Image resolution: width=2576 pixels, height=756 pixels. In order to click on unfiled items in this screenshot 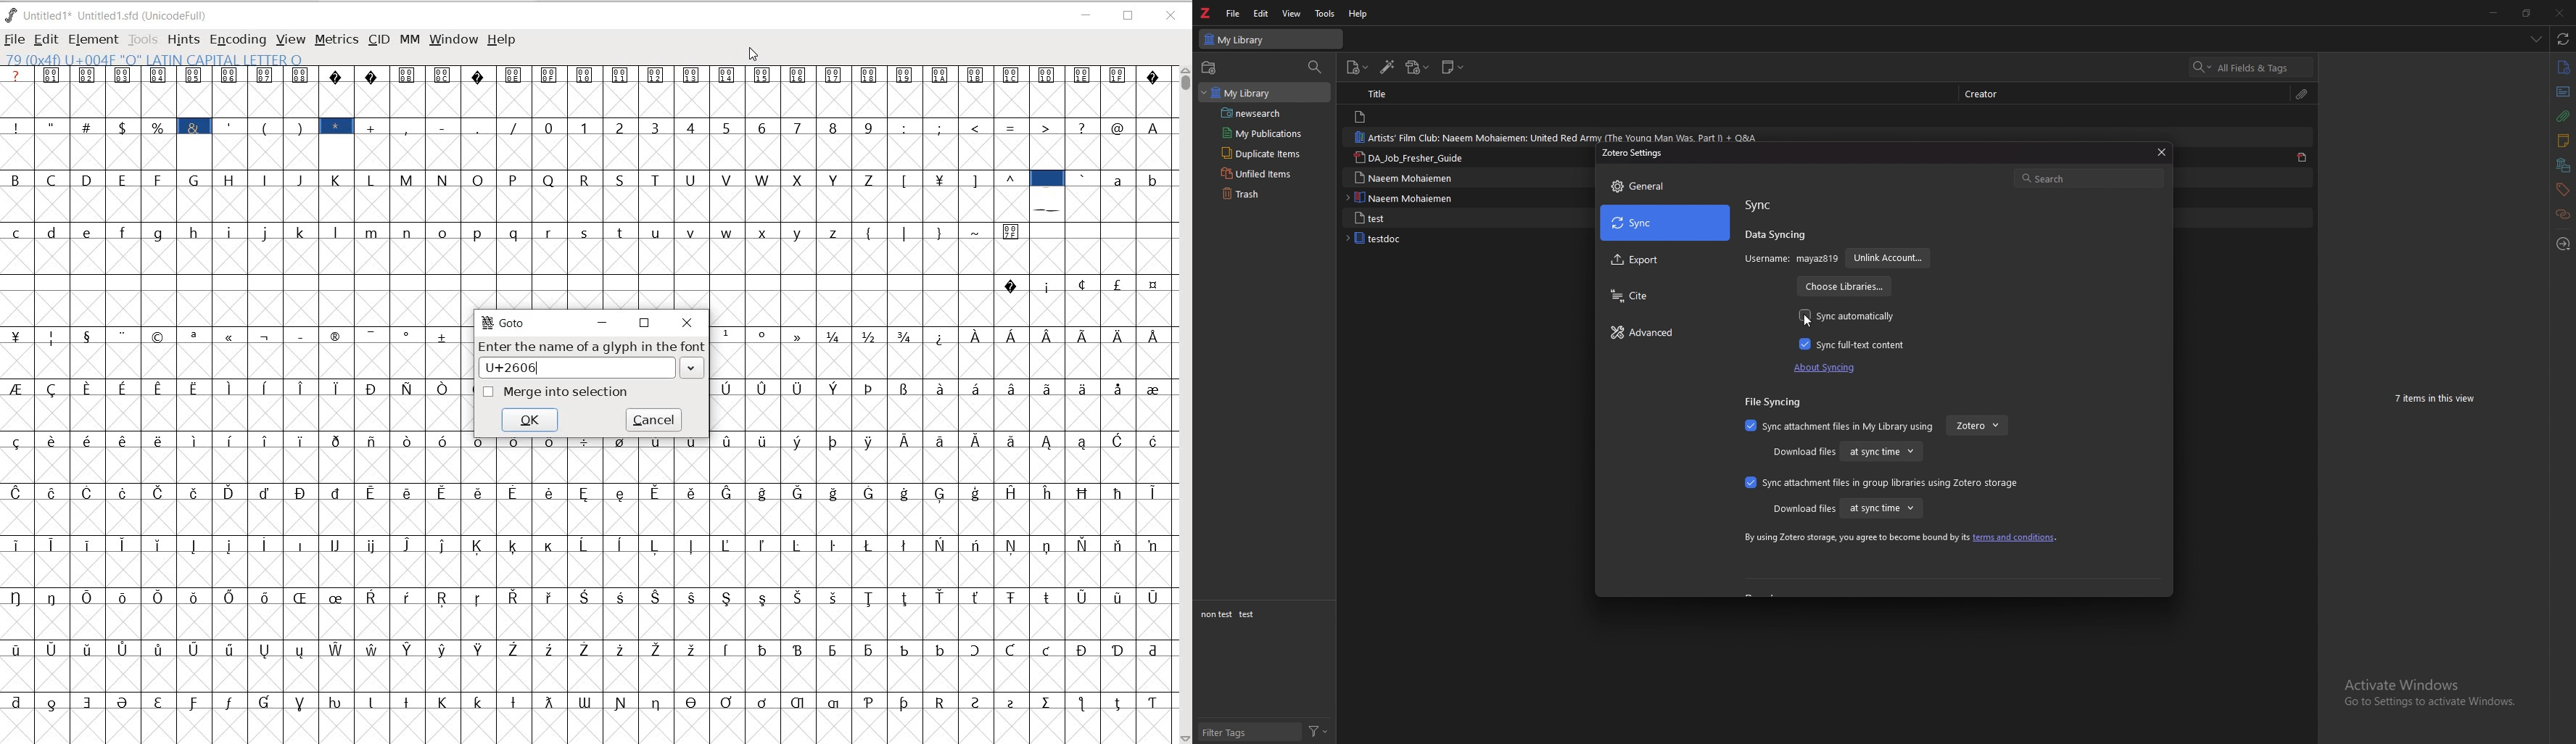, I will do `click(1268, 174)`.